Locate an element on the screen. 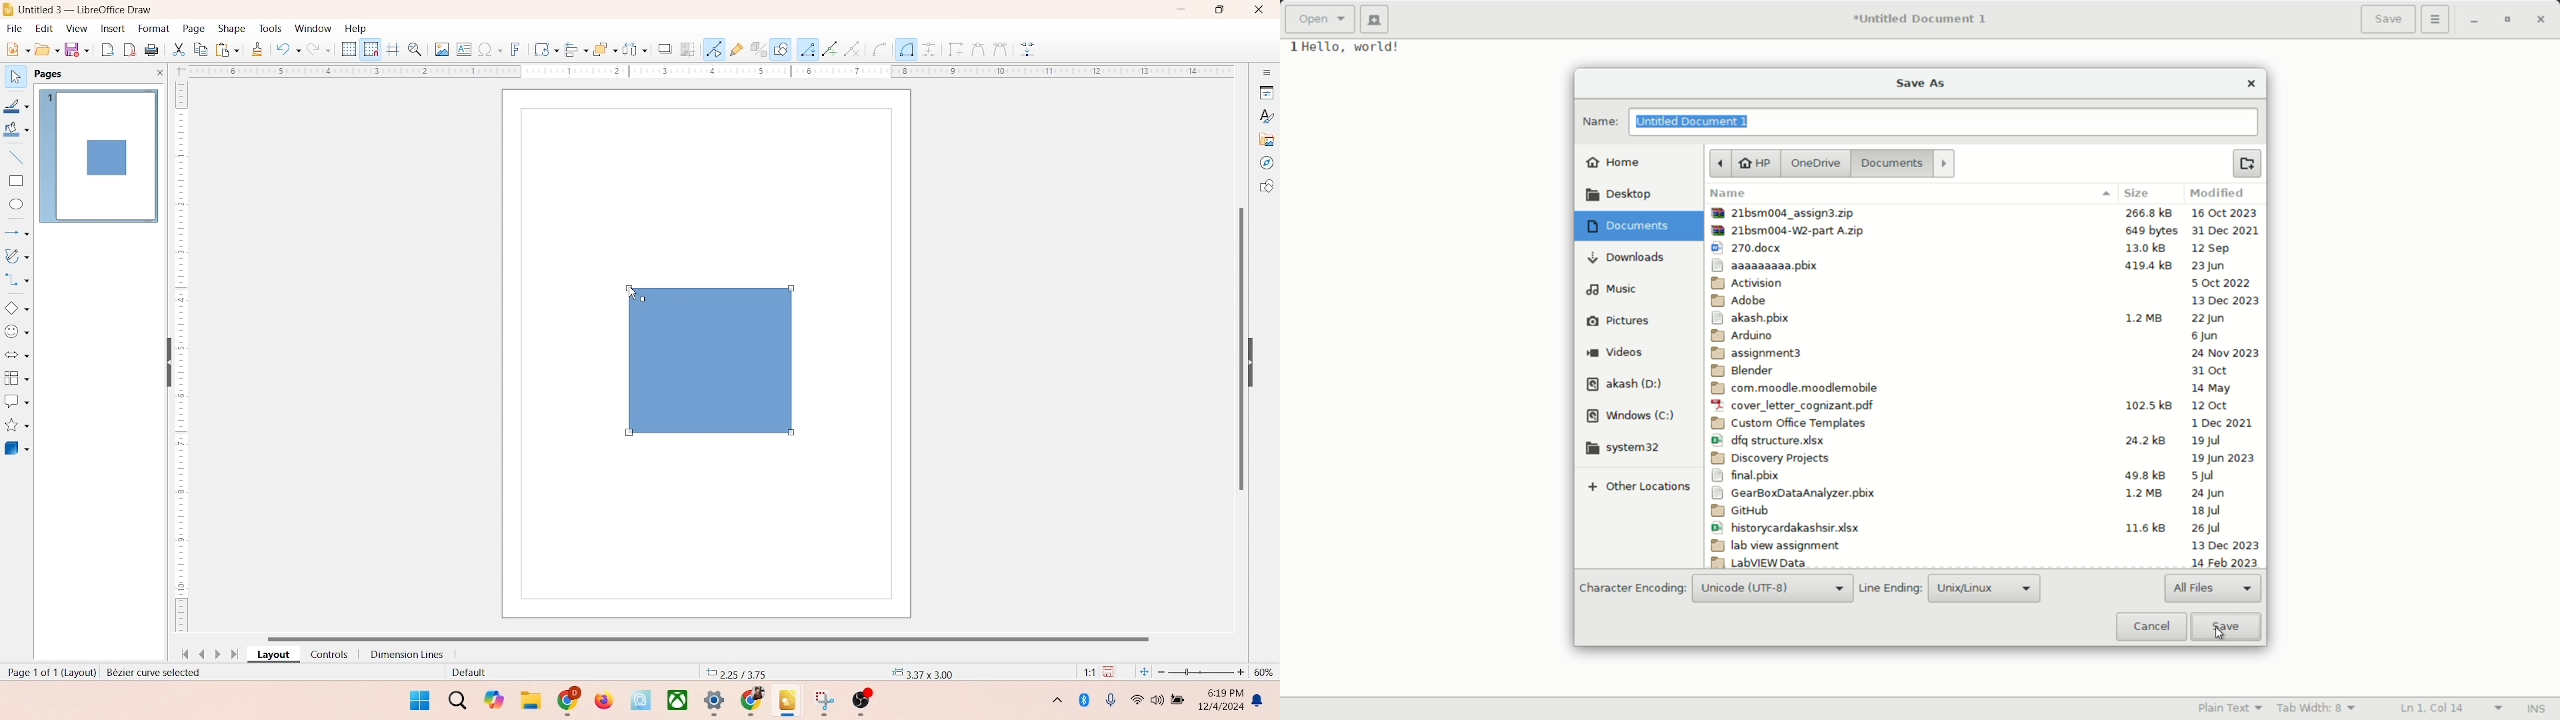  image is located at coordinates (439, 49).